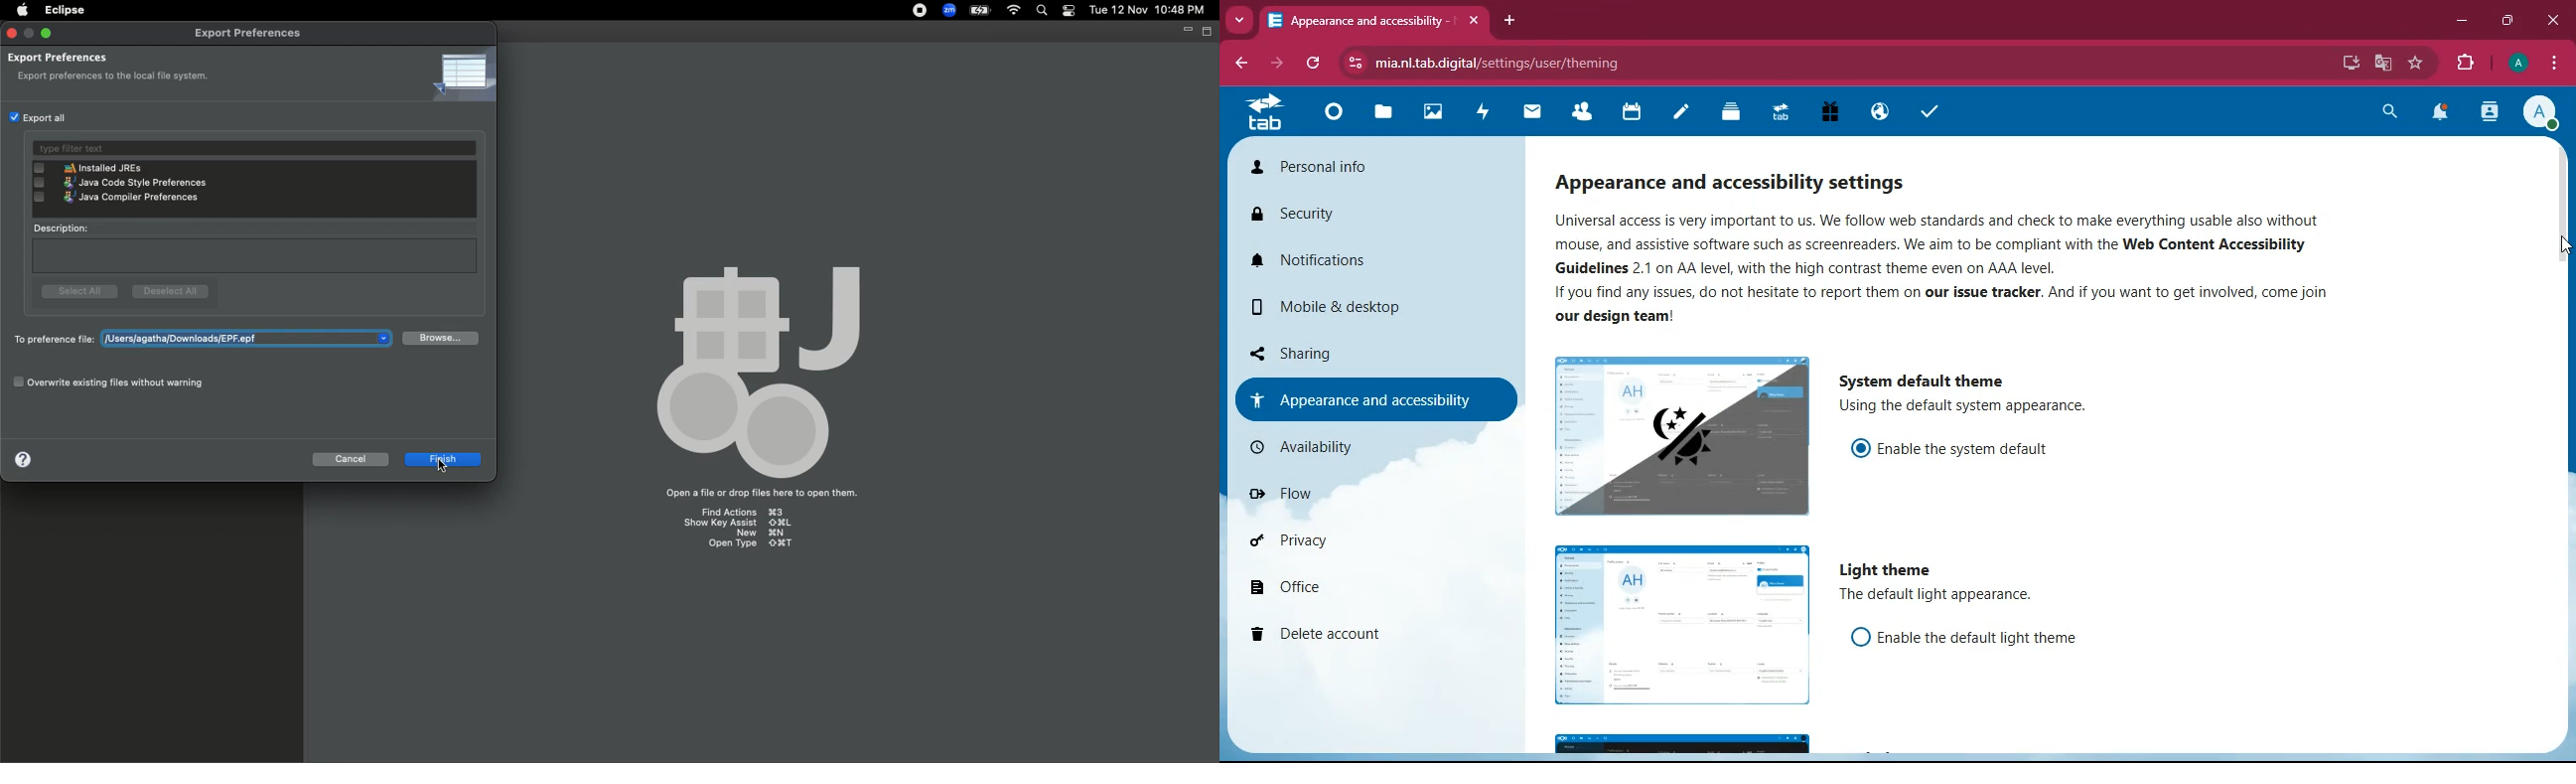 This screenshot has width=2576, height=784. What do you see at coordinates (1682, 626) in the screenshot?
I see `image` at bounding box center [1682, 626].